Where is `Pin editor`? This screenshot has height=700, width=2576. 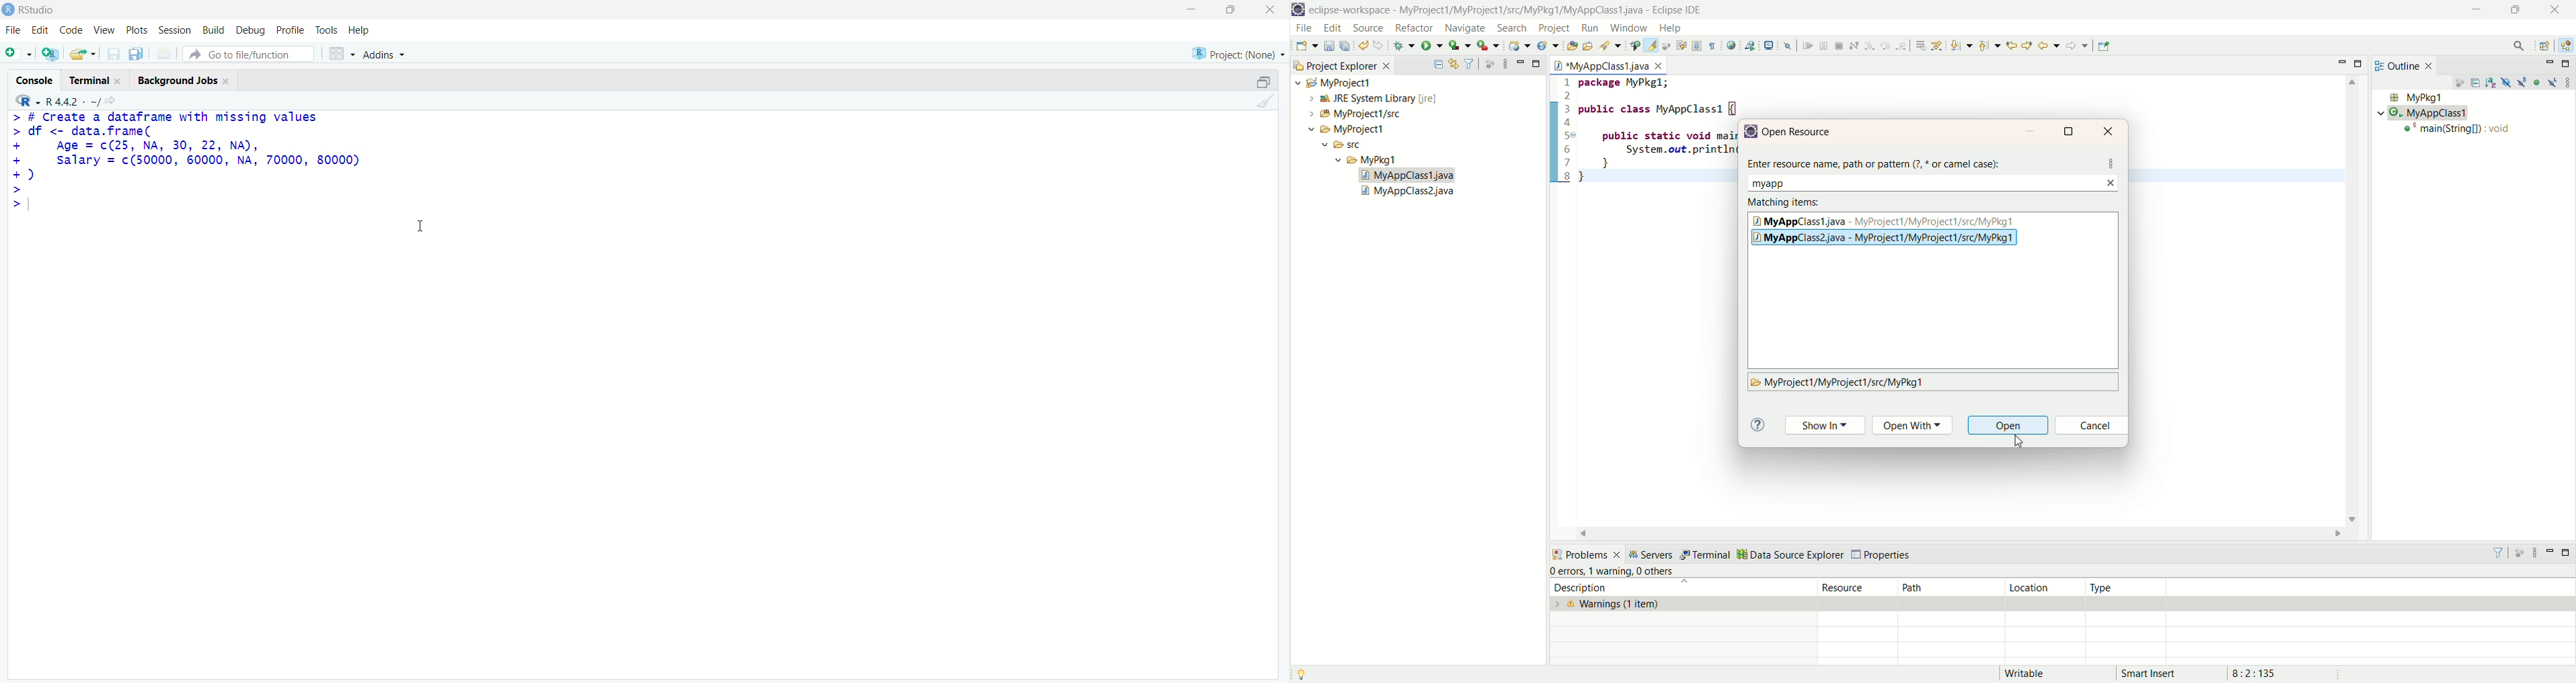 Pin editor is located at coordinates (2105, 46).